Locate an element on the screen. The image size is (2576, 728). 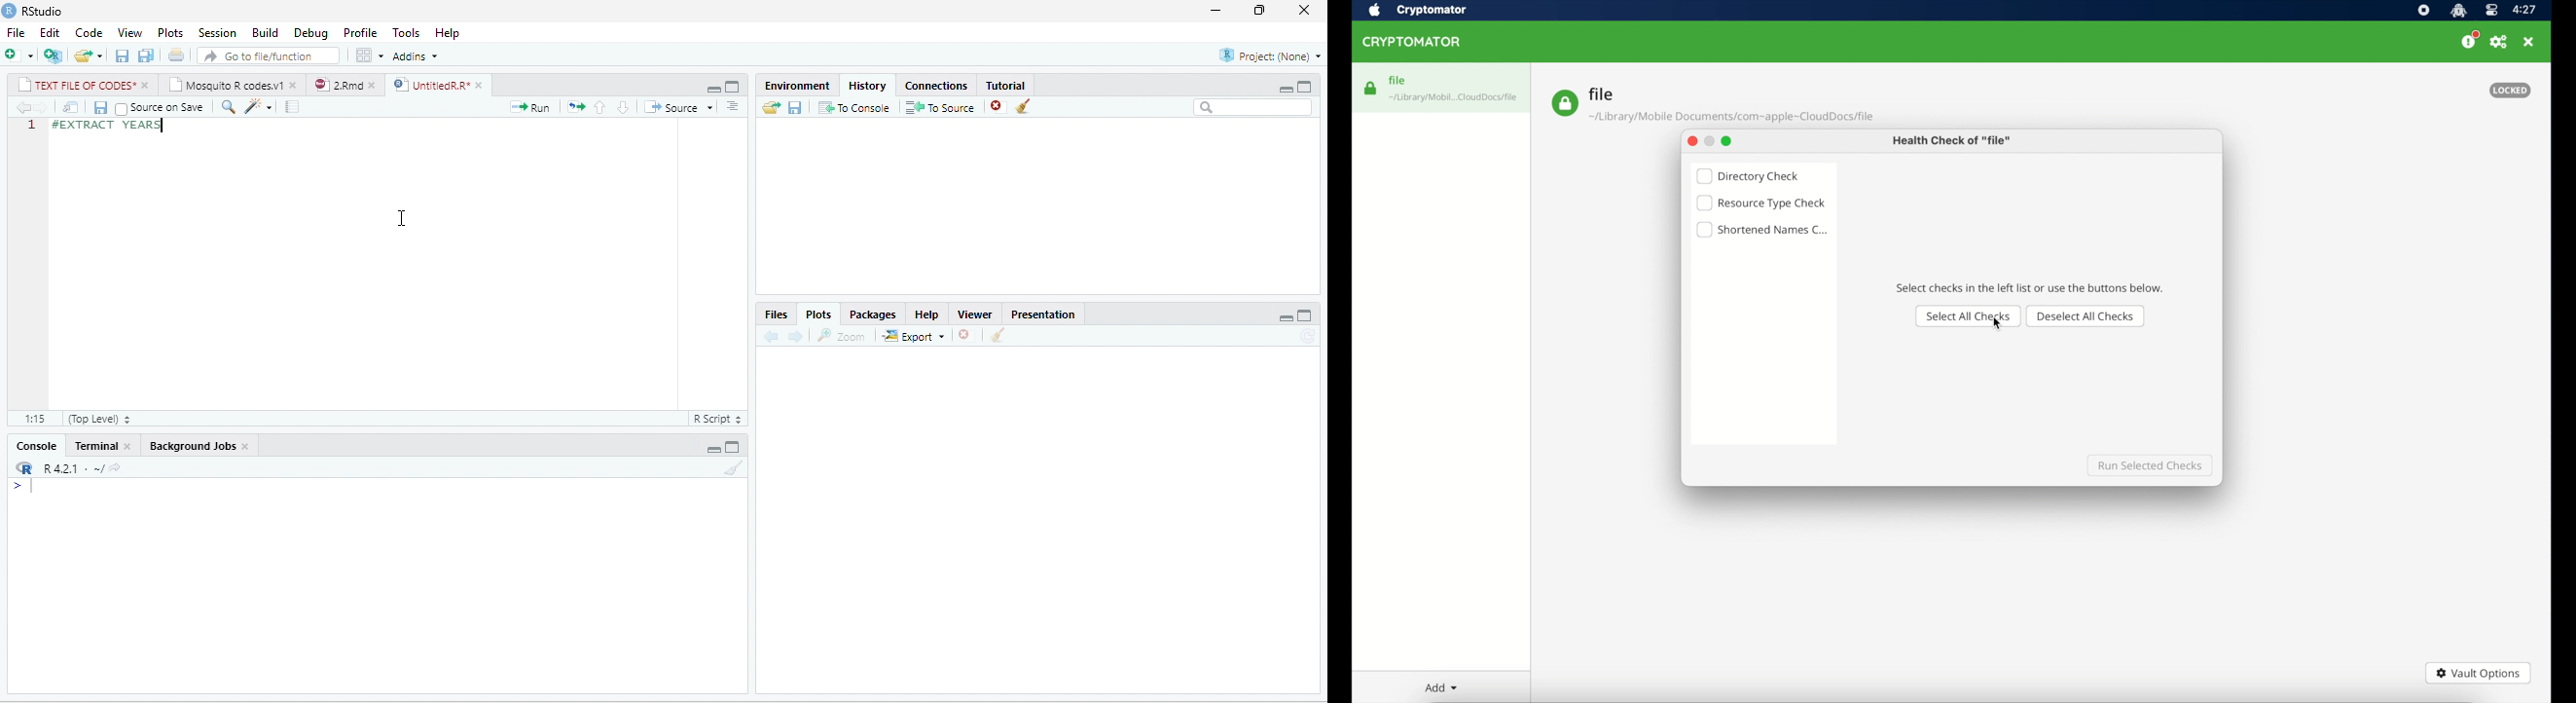
open file is located at coordinates (90, 56).